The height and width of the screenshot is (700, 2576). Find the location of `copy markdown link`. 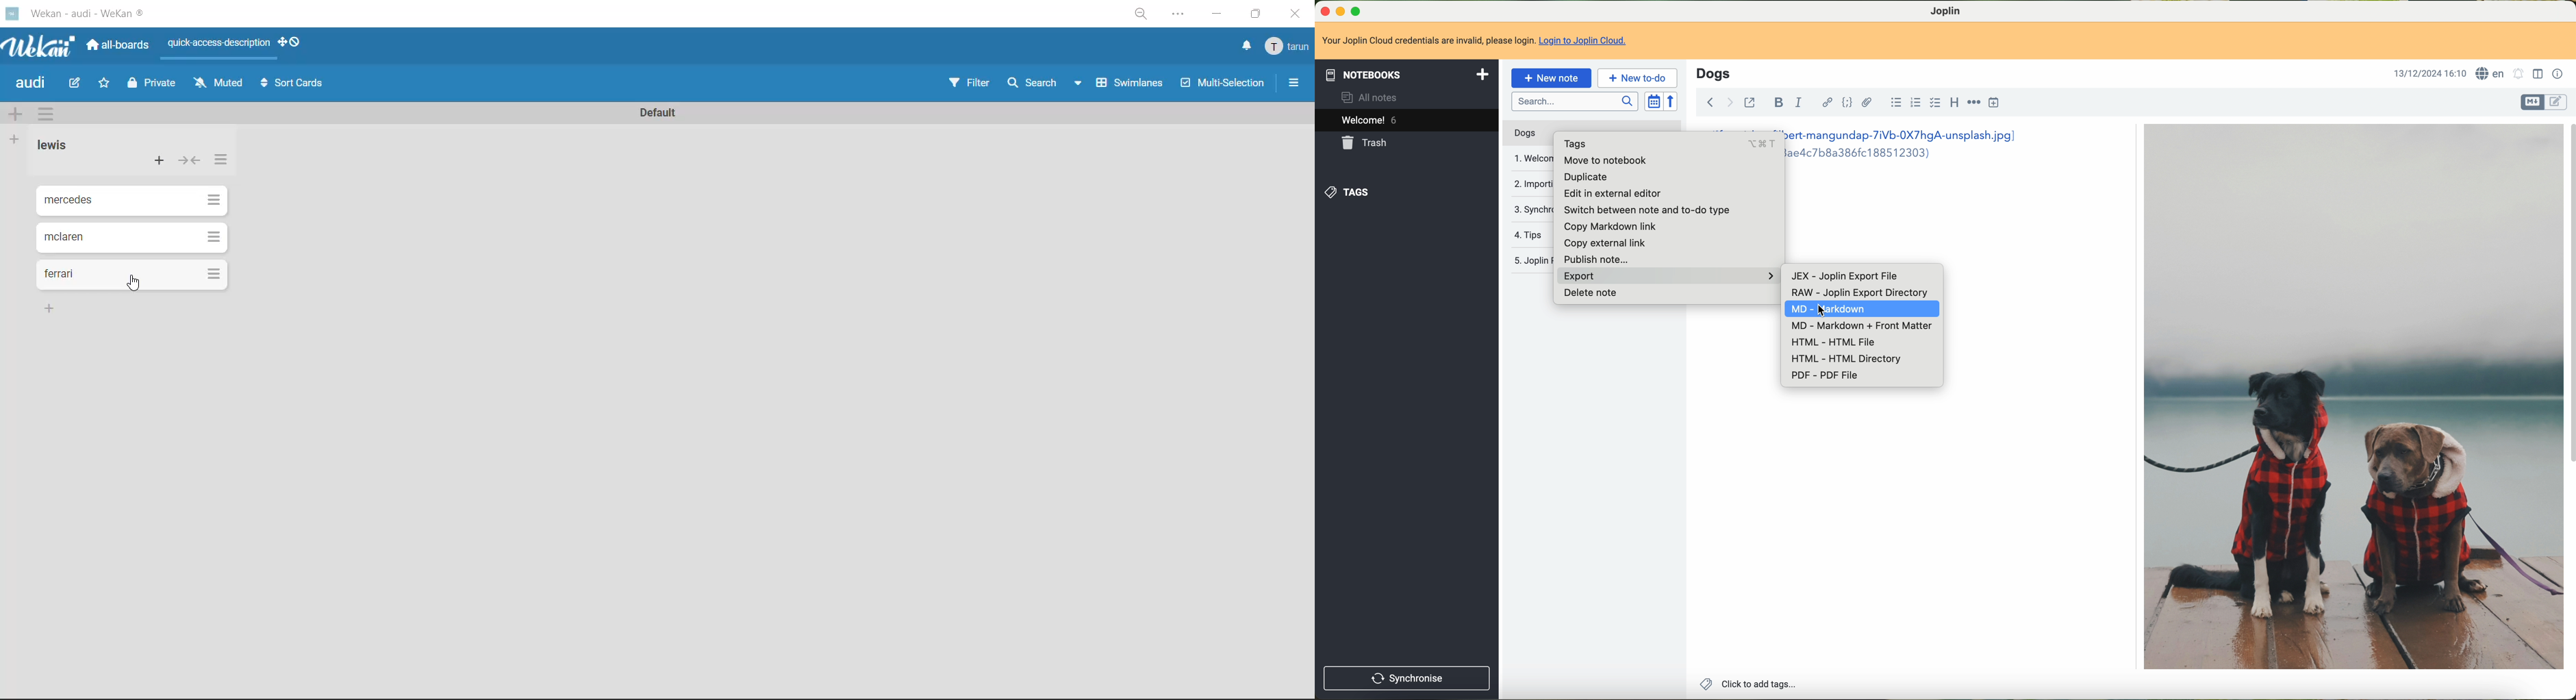

copy markdown link is located at coordinates (1611, 226).